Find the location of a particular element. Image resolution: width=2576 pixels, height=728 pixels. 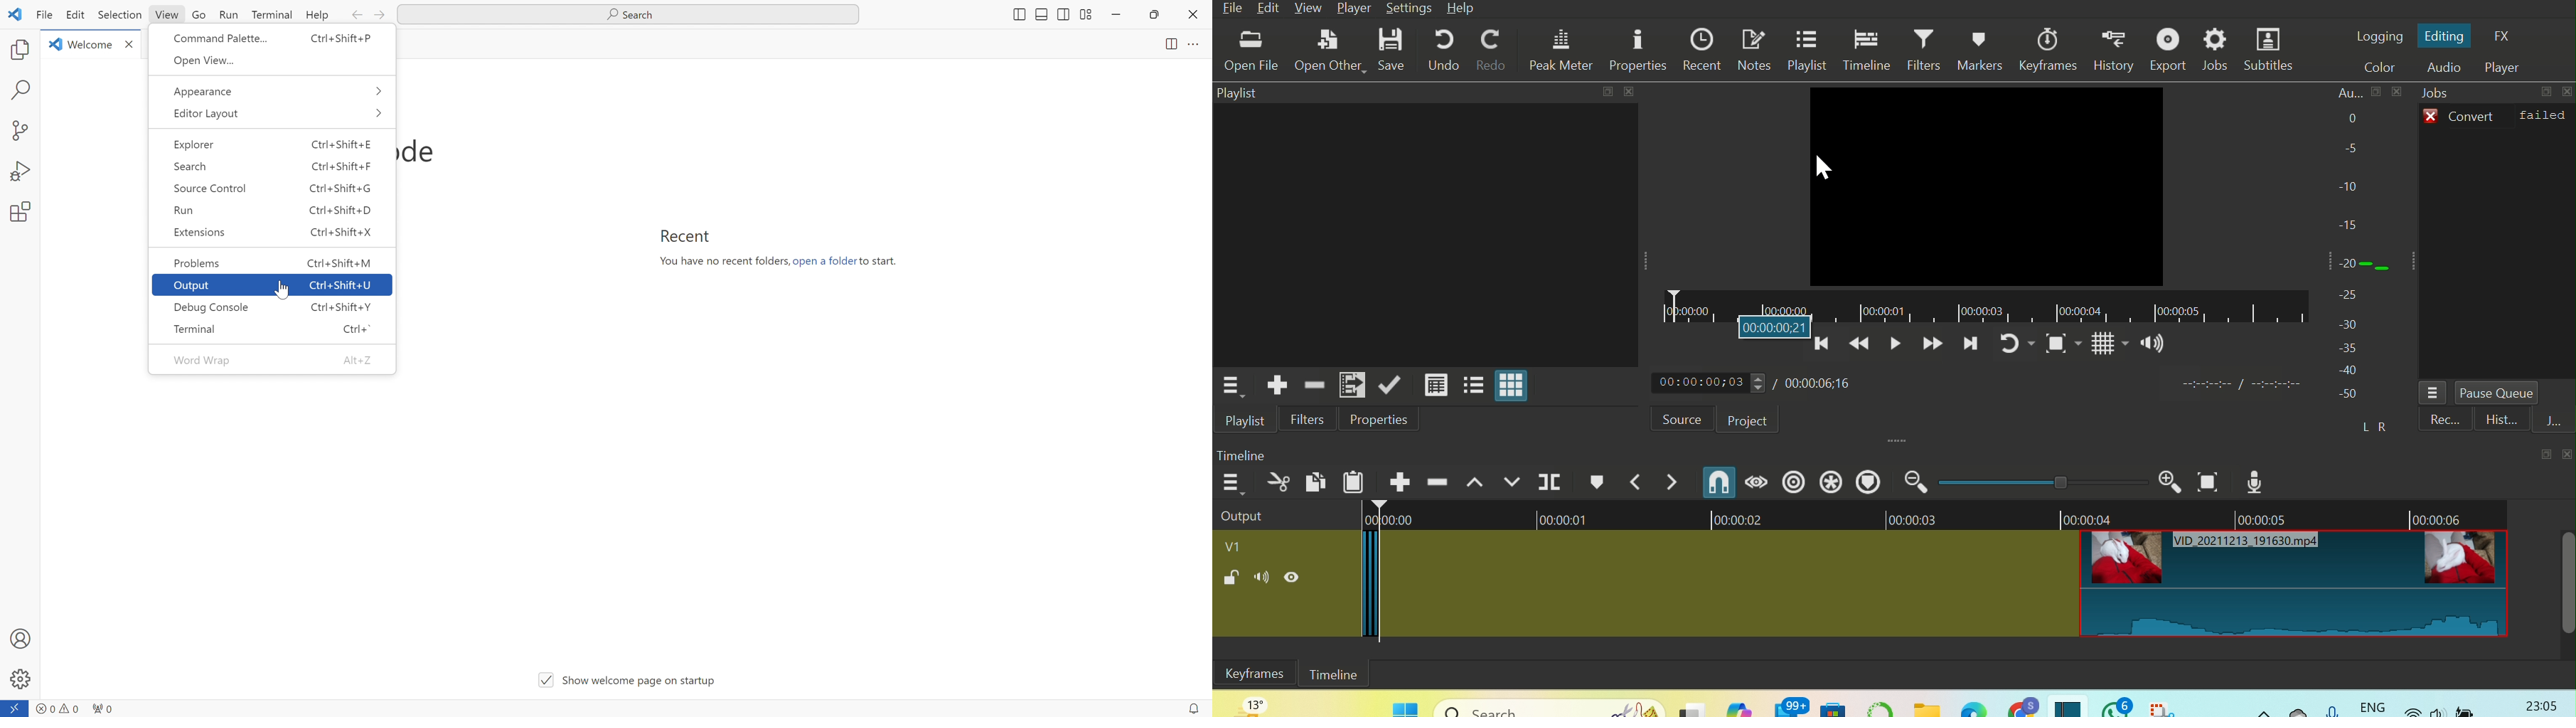

Up is located at coordinates (1471, 480).